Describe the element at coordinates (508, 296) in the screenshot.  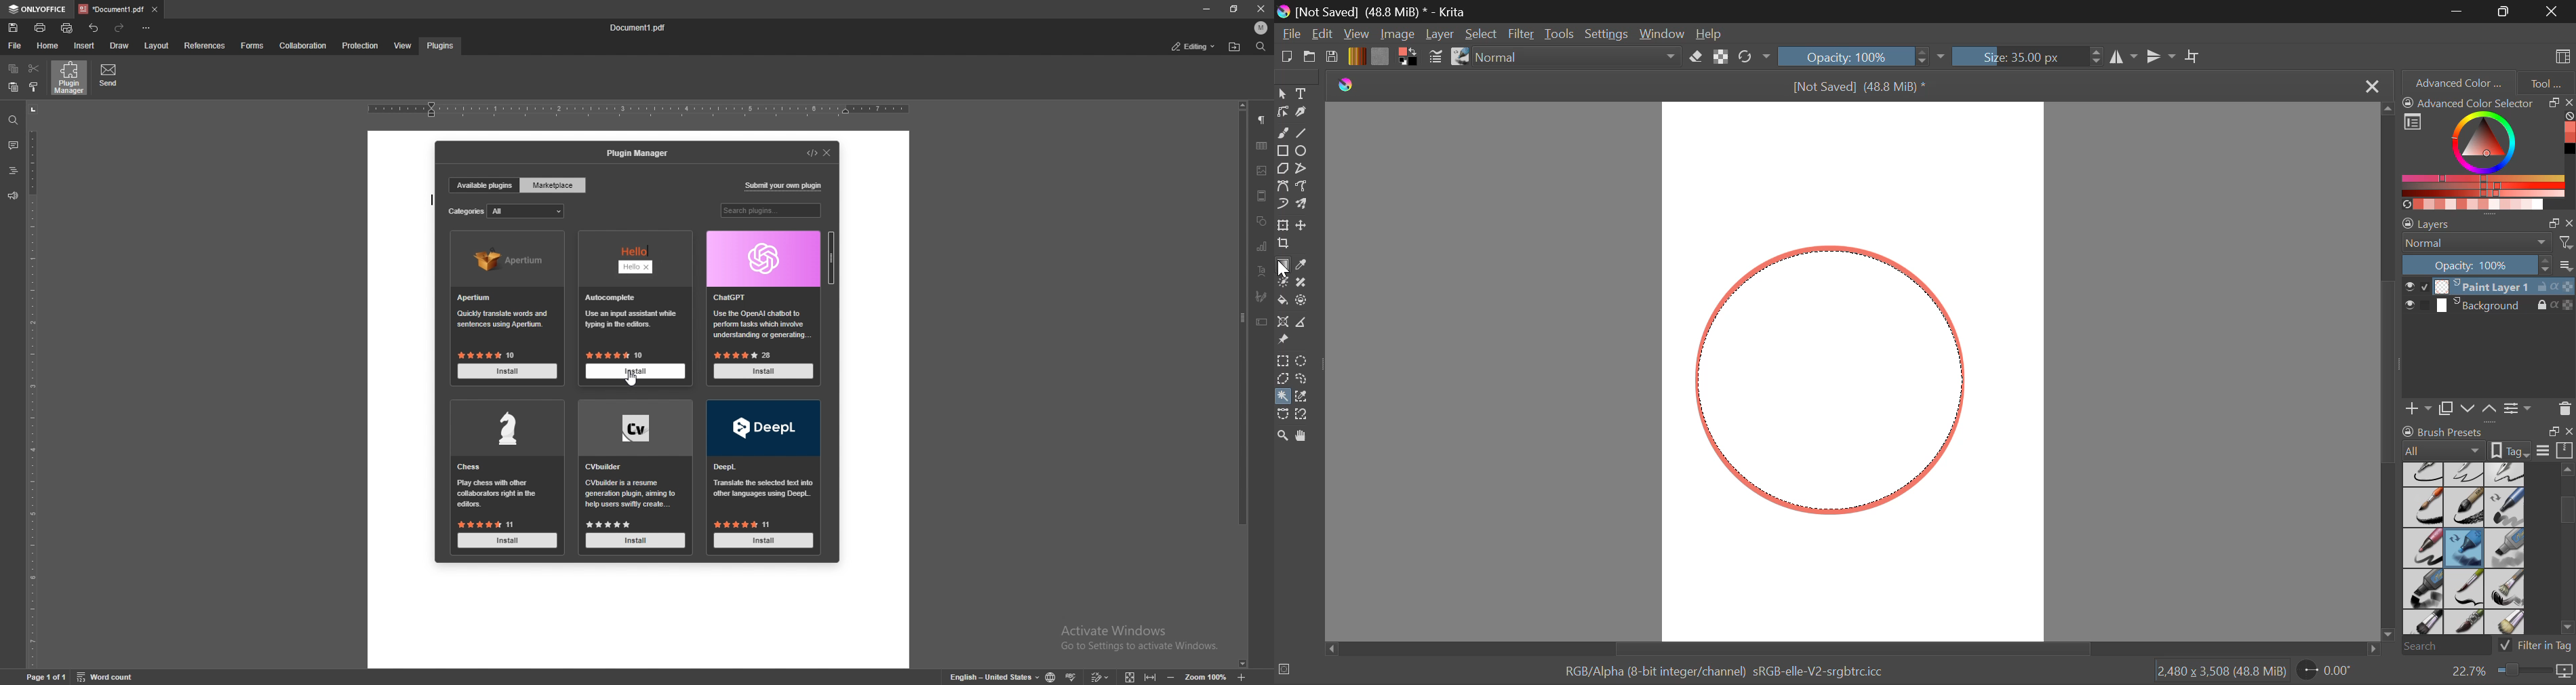
I see `apertium` at that location.